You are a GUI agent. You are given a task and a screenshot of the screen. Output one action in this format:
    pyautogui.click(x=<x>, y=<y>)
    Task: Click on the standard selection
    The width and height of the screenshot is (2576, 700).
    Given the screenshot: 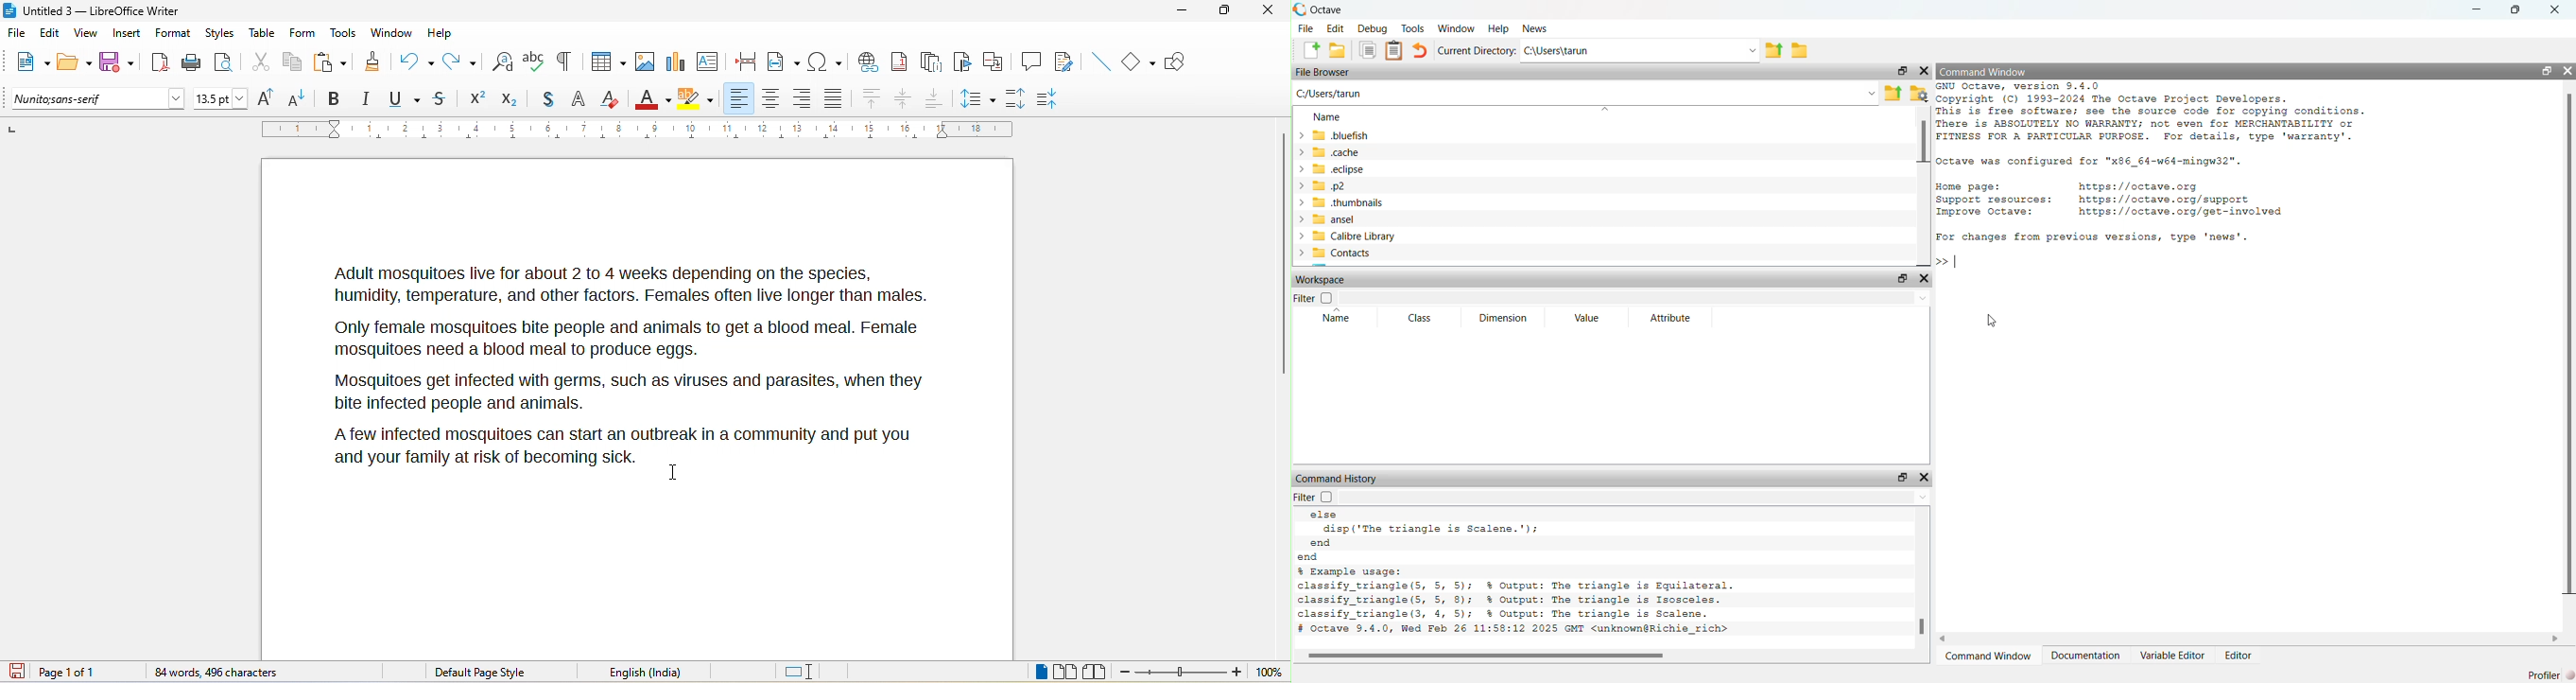 What is the action you would take?
    pyautogui.click(x=801, y=673)
    